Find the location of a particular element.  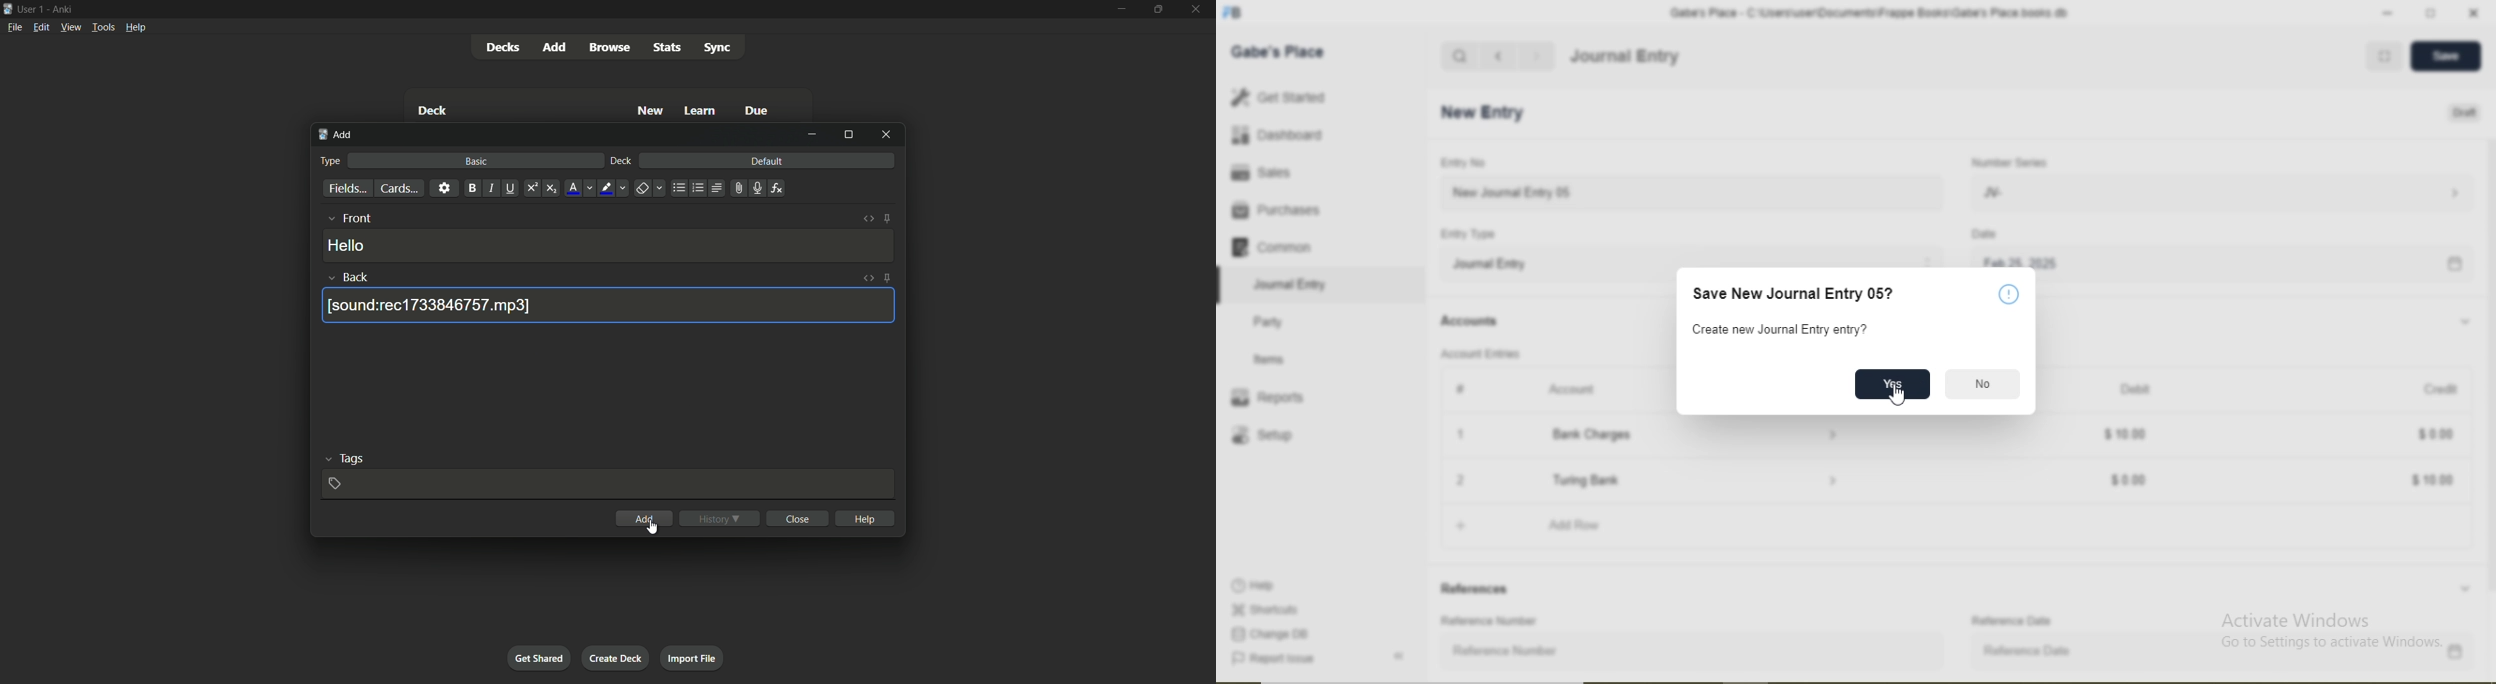

default is located at coordinates (767, 160).